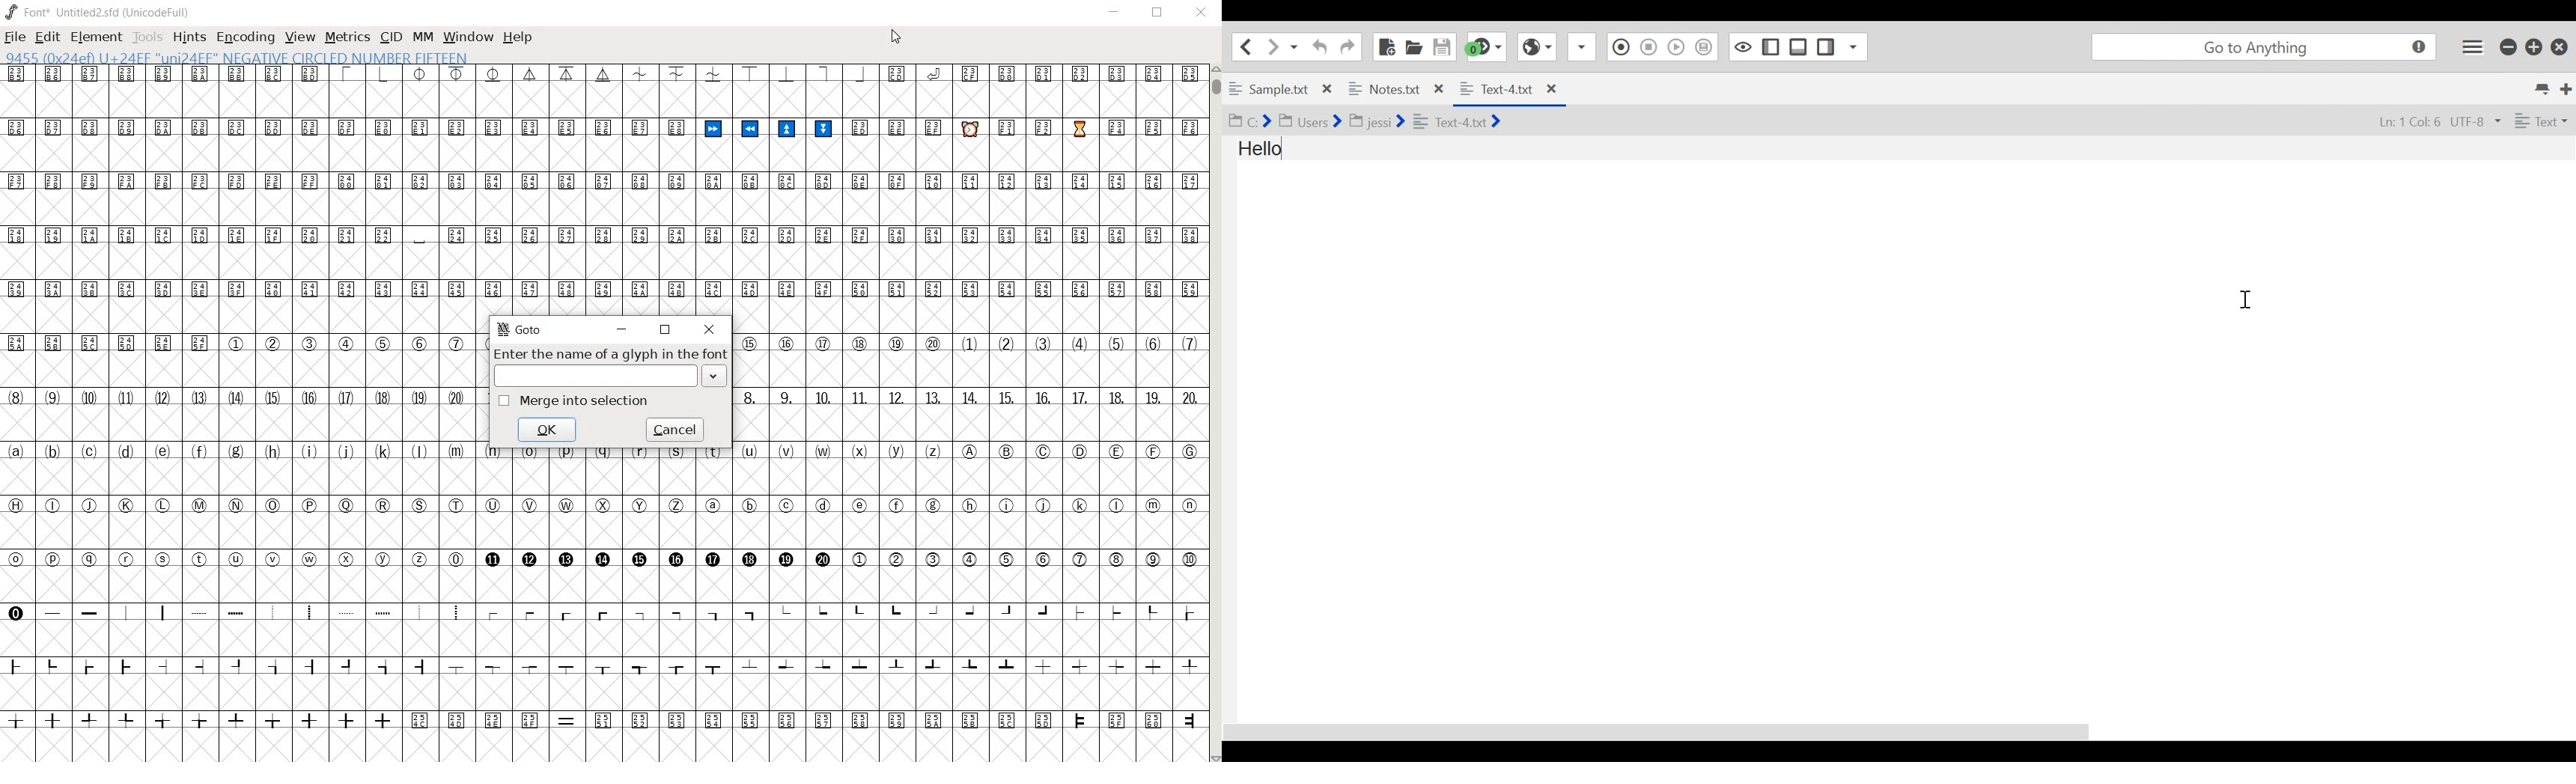  I want to click on RESTORE, so click(1157, 13).